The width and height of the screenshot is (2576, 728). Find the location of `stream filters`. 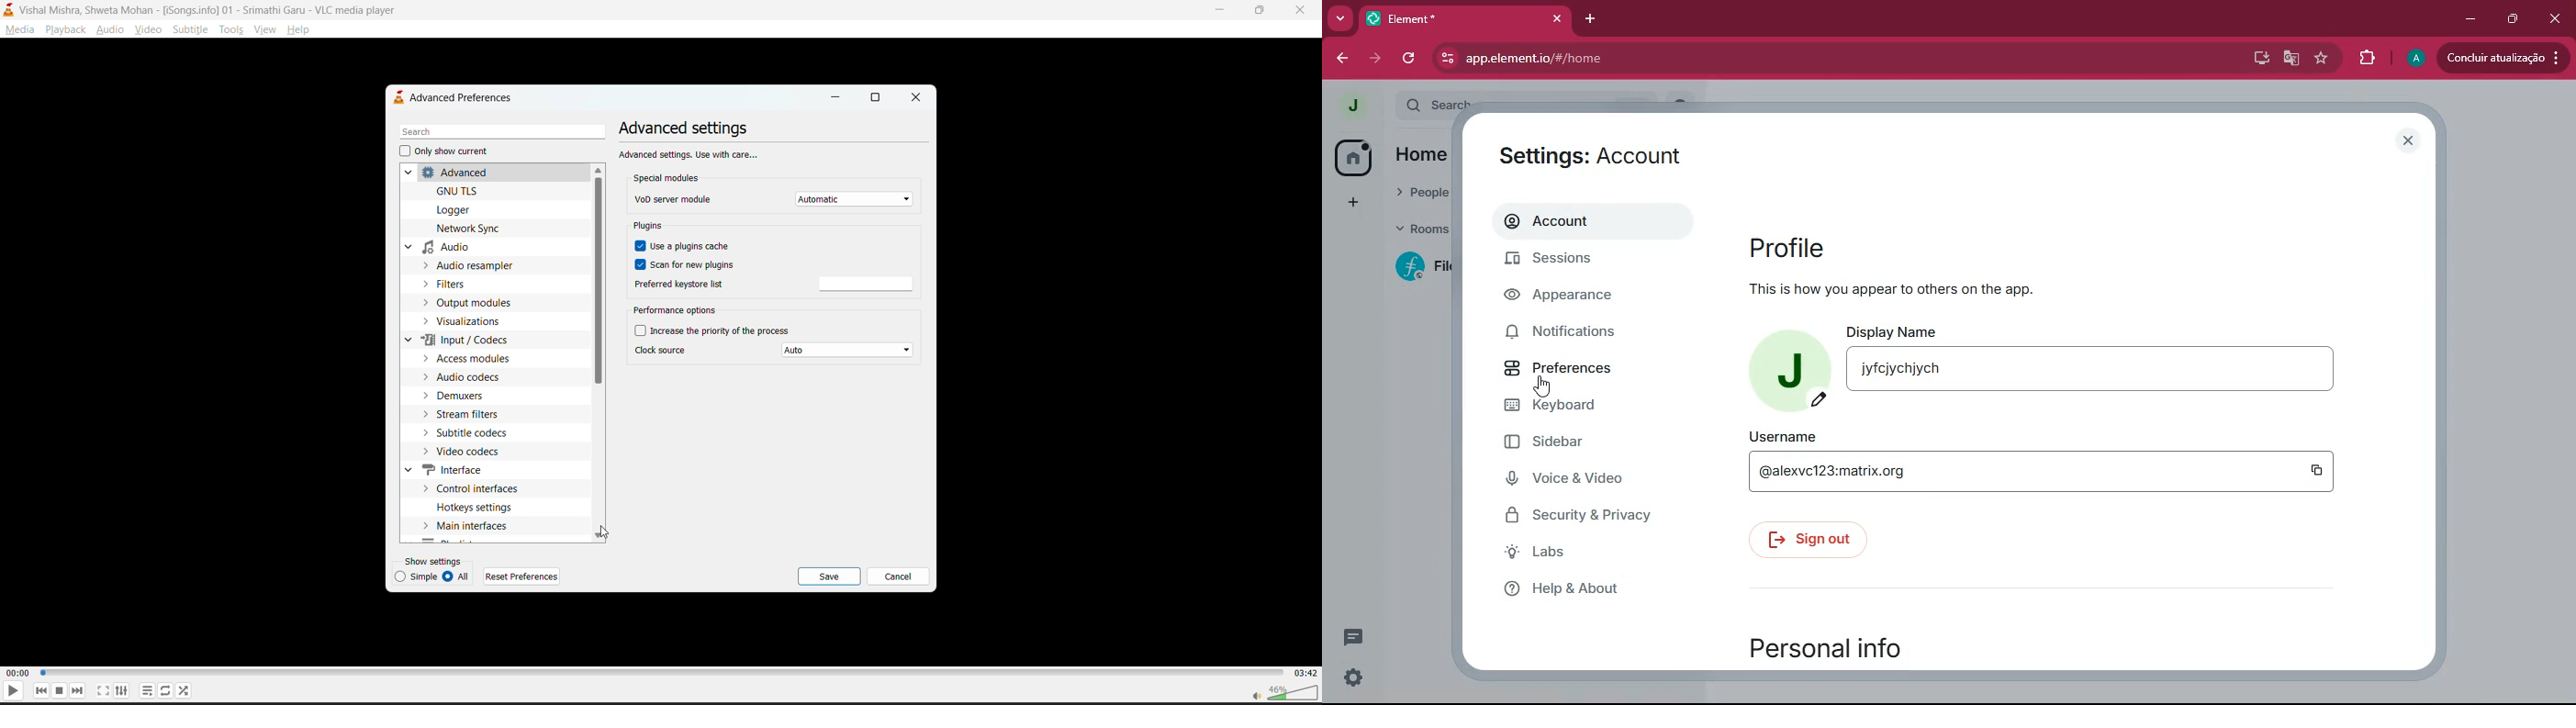

stream filters is located at coordinates (466, 417).